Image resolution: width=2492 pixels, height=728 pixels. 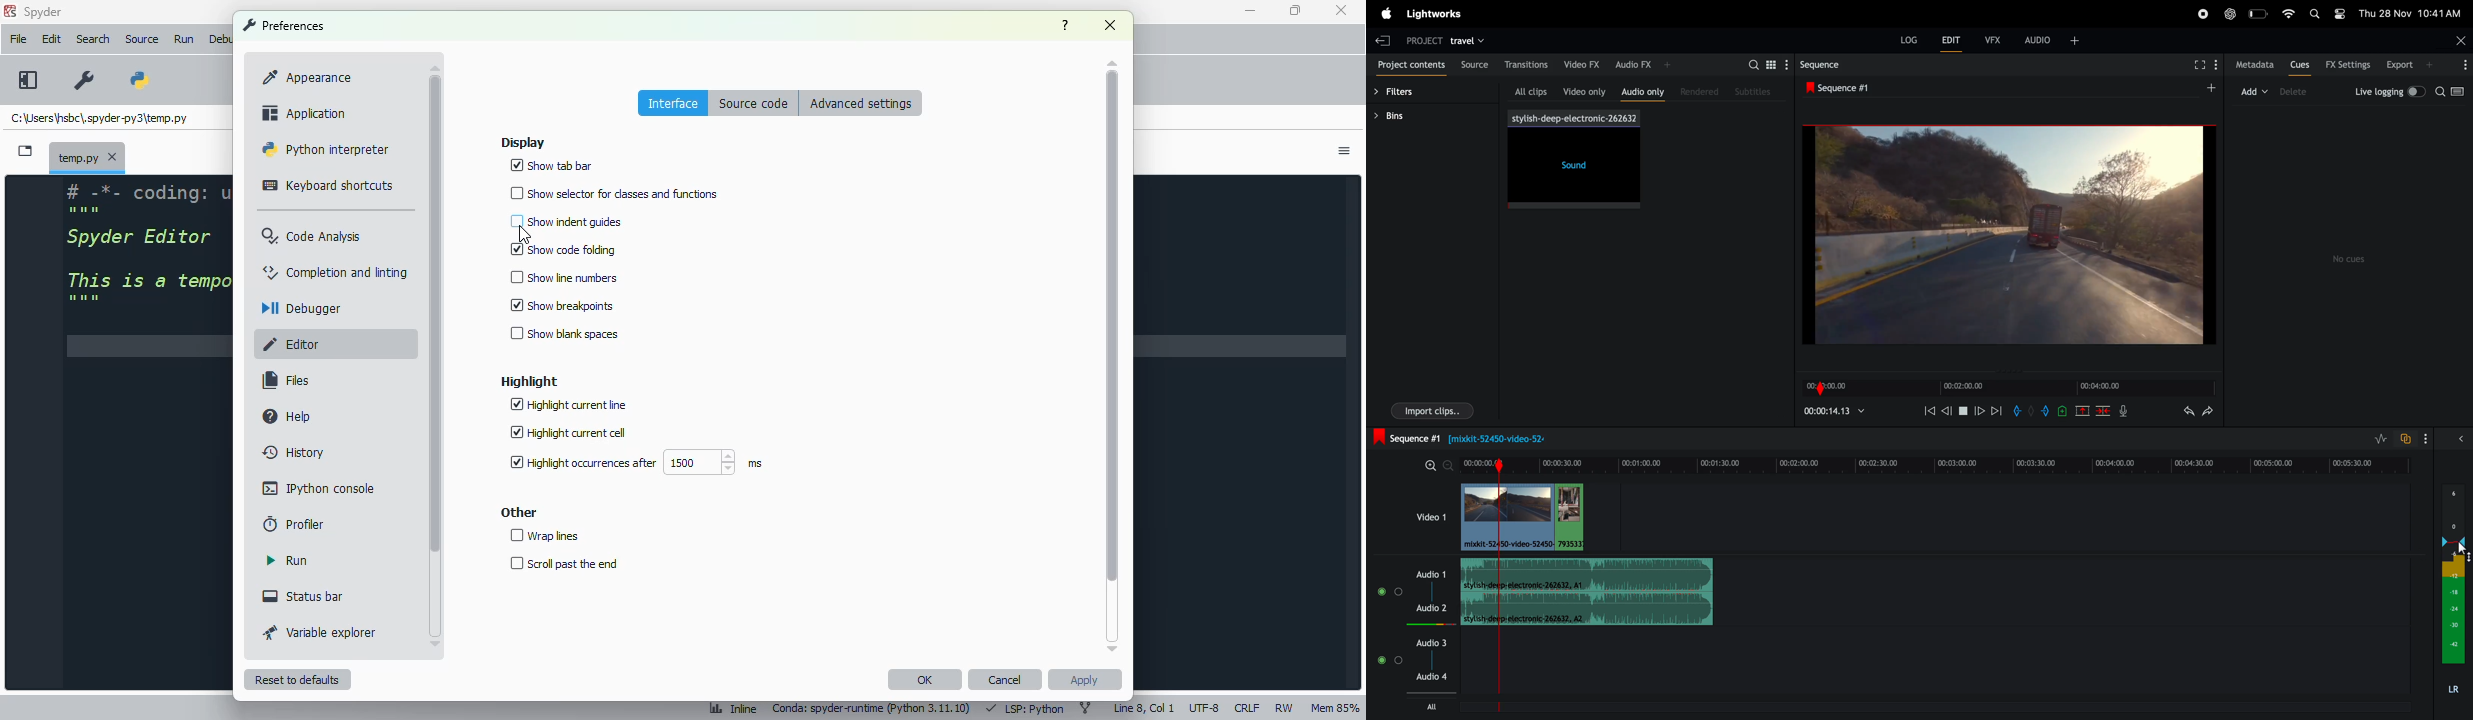 What do you see at coordinates (1334, 707) in the screenshot?
I see `Mem 85%` at bounding box center [1334, 707].